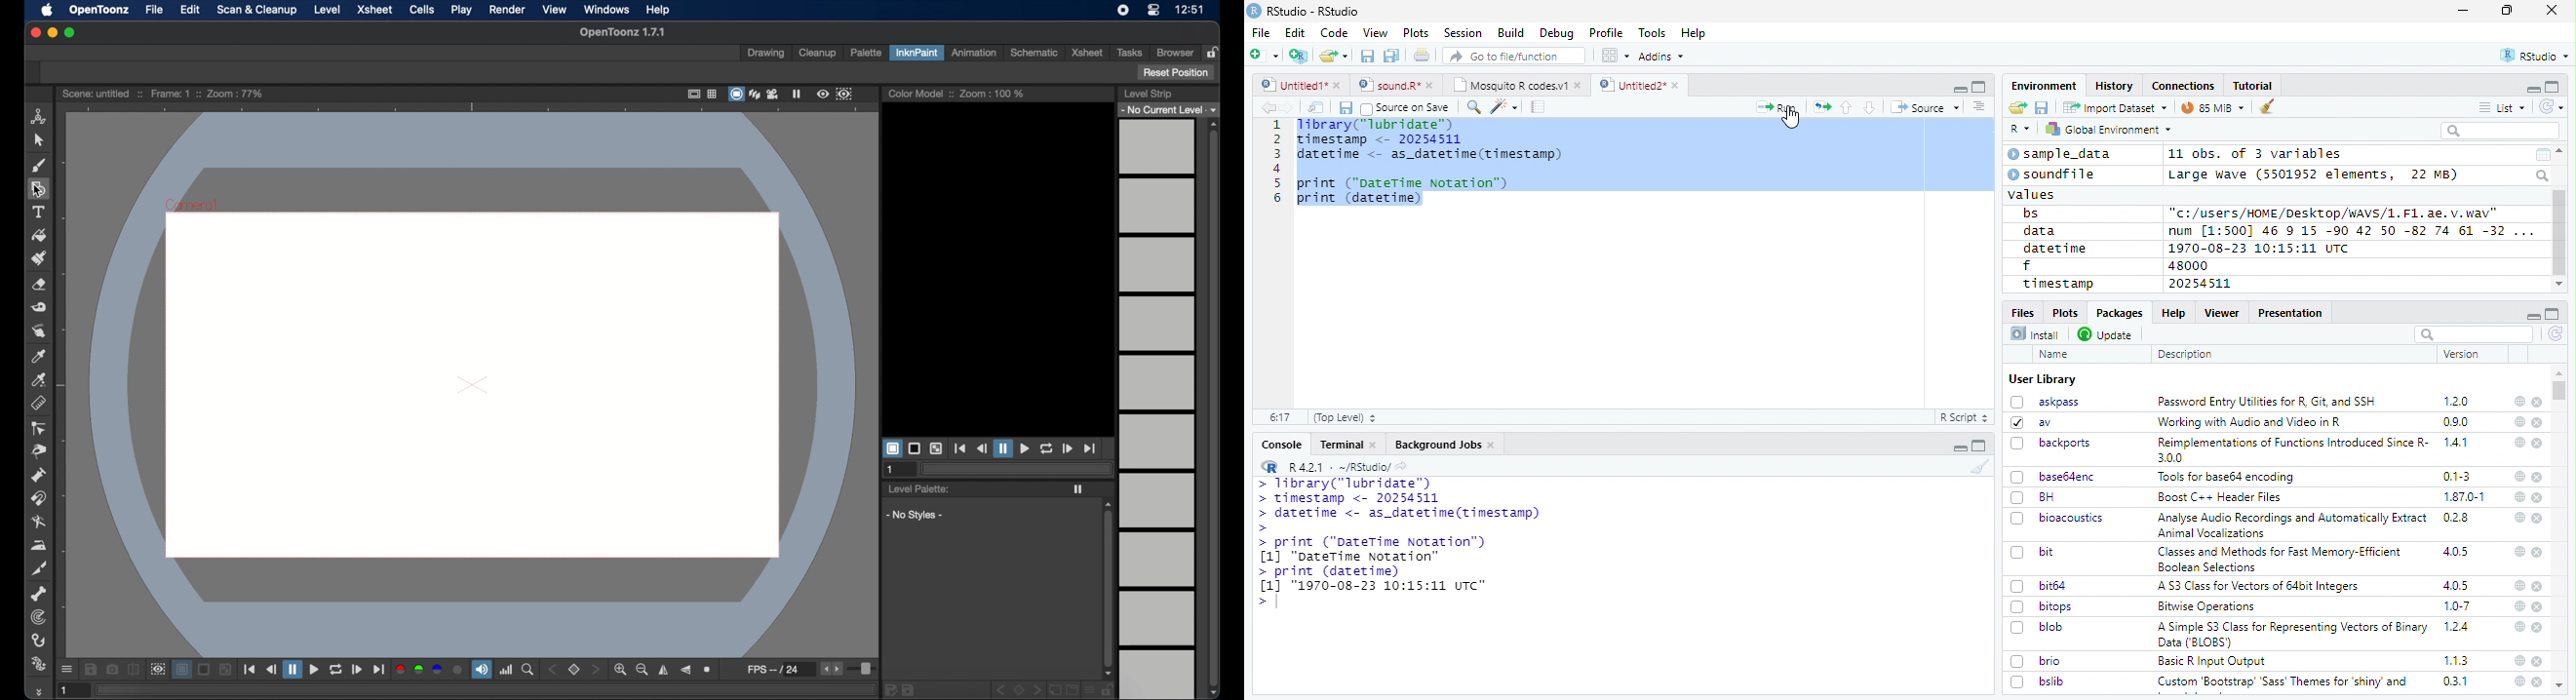  Describe the element at coordinates (2057, 518) in the screenshot. I see `bioacoustics` at that location.